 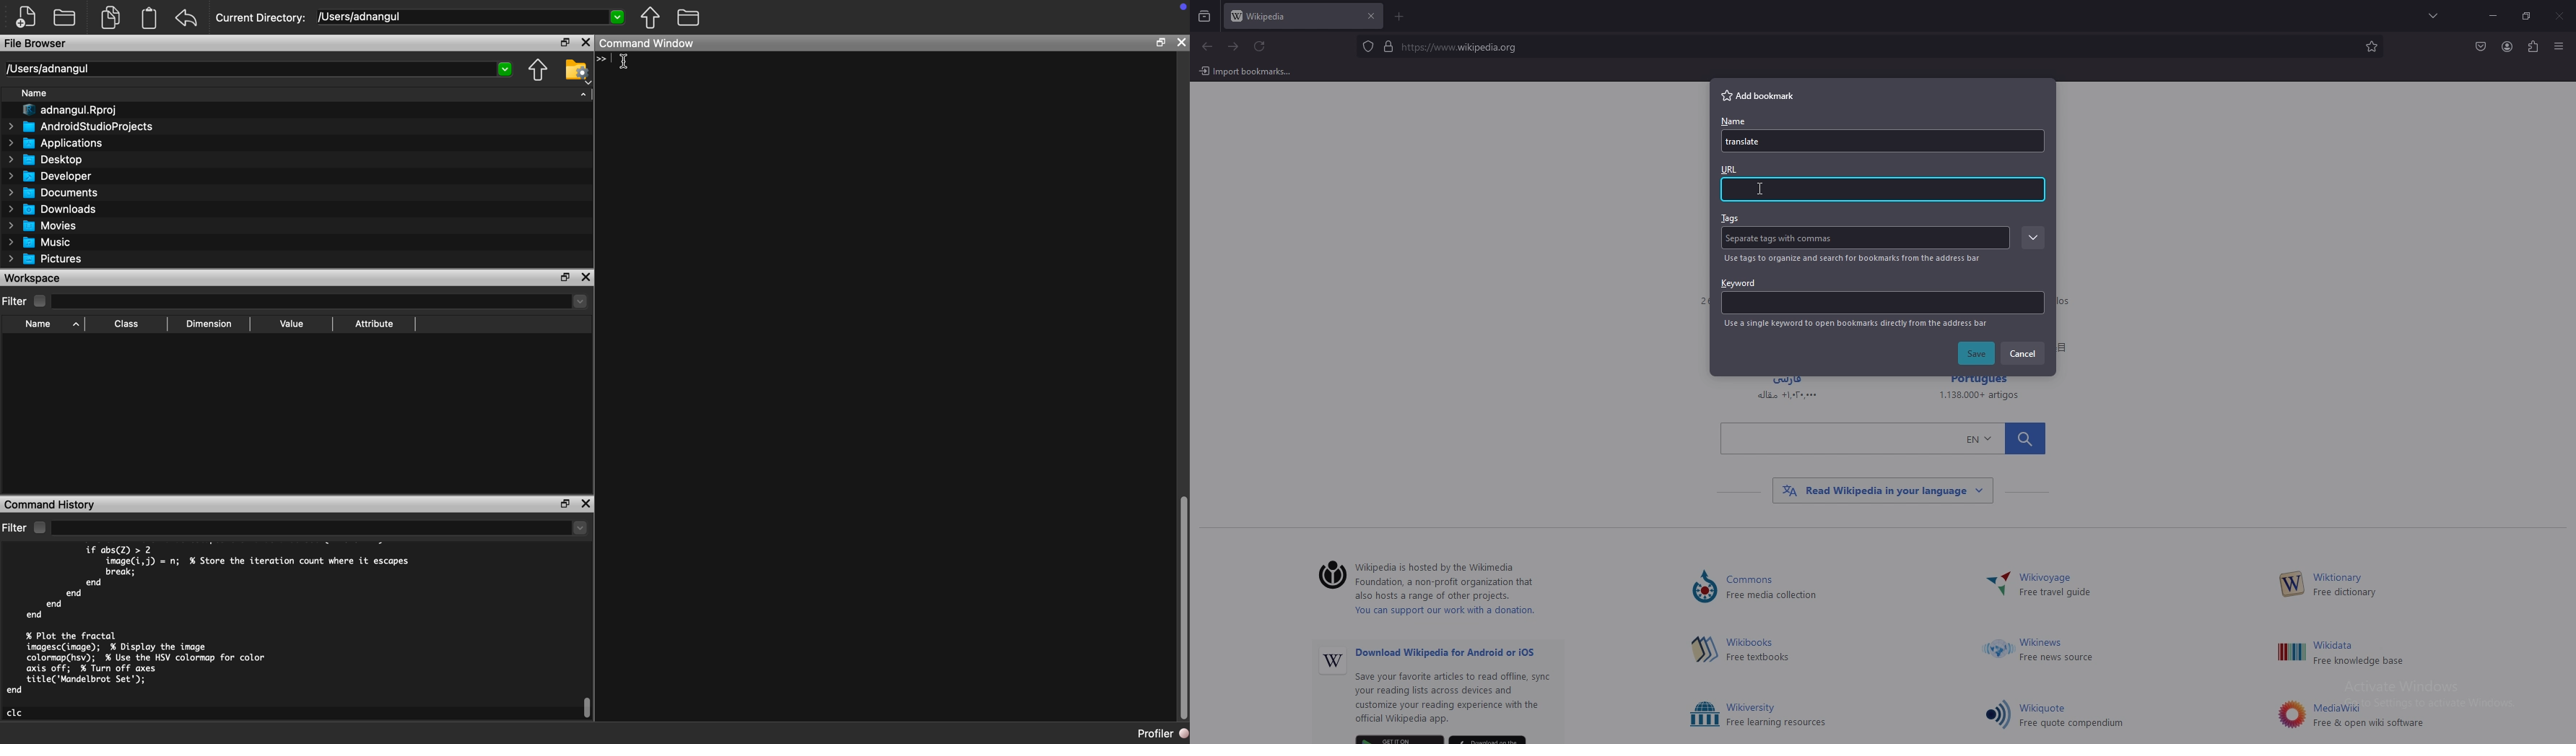 I want to click on Dimension, so click(x=213, y=324).